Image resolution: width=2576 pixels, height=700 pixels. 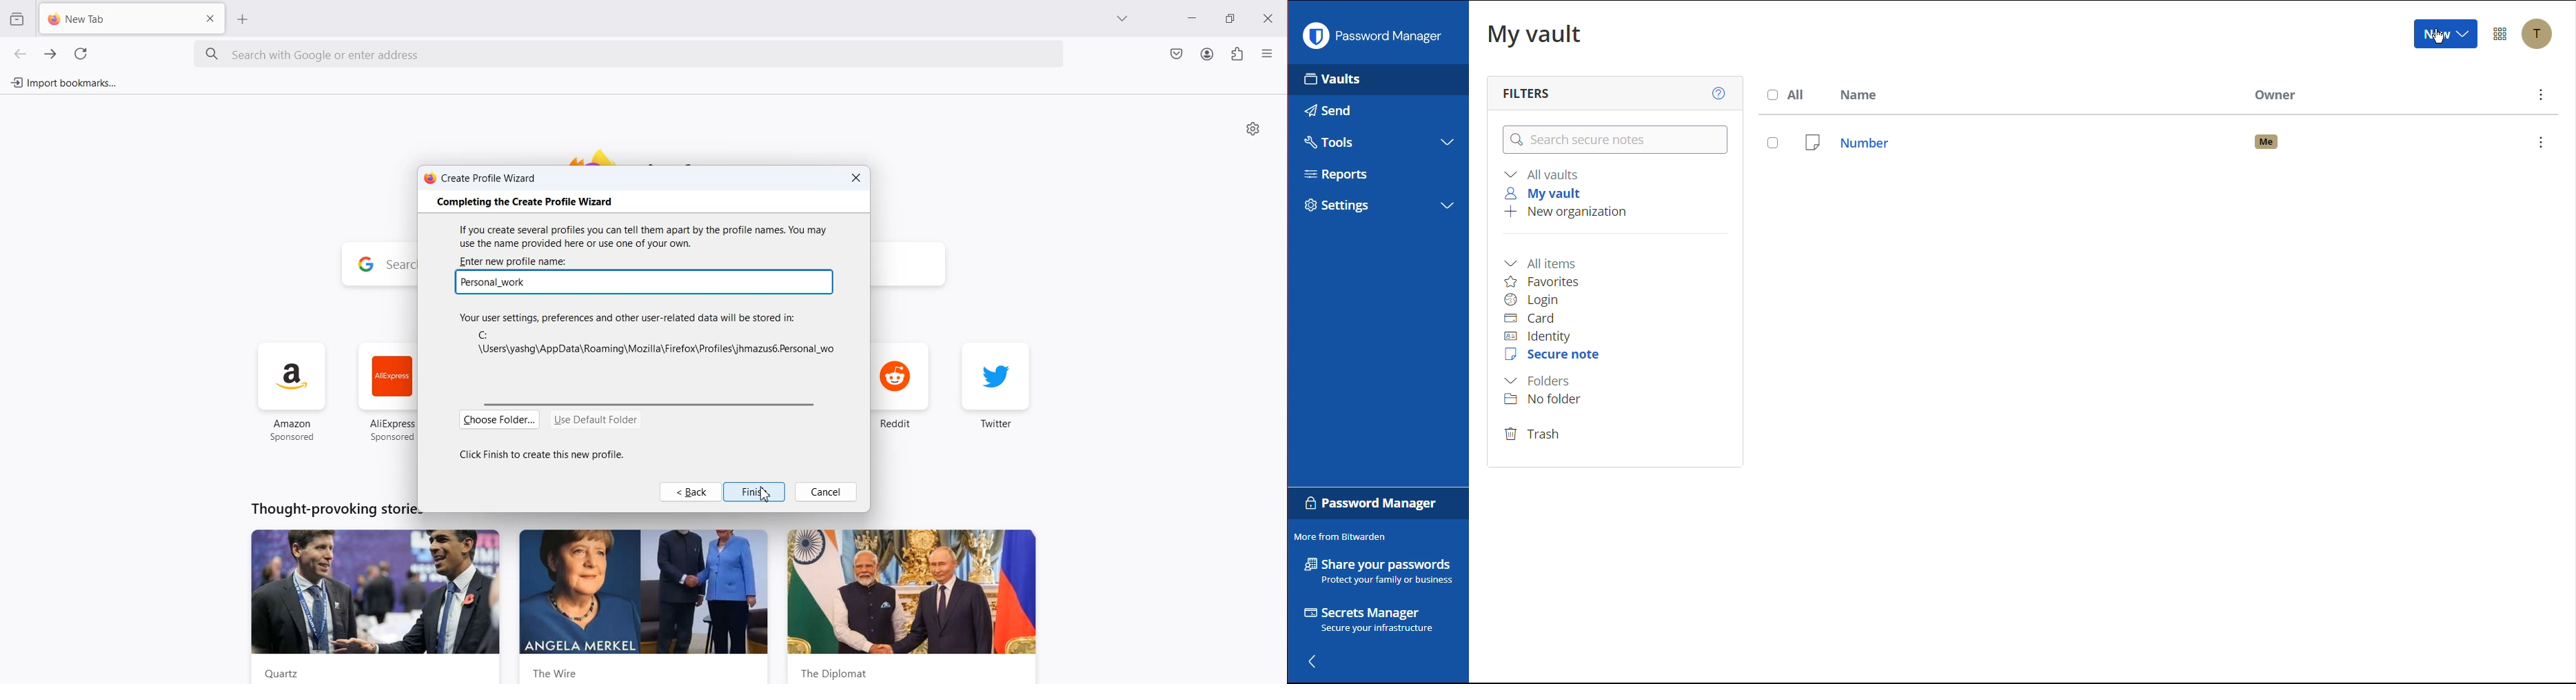 What do you see at coordinates (211, 17) in the screenshot?
I see `Close Tab` at bounding box center [211, 17].